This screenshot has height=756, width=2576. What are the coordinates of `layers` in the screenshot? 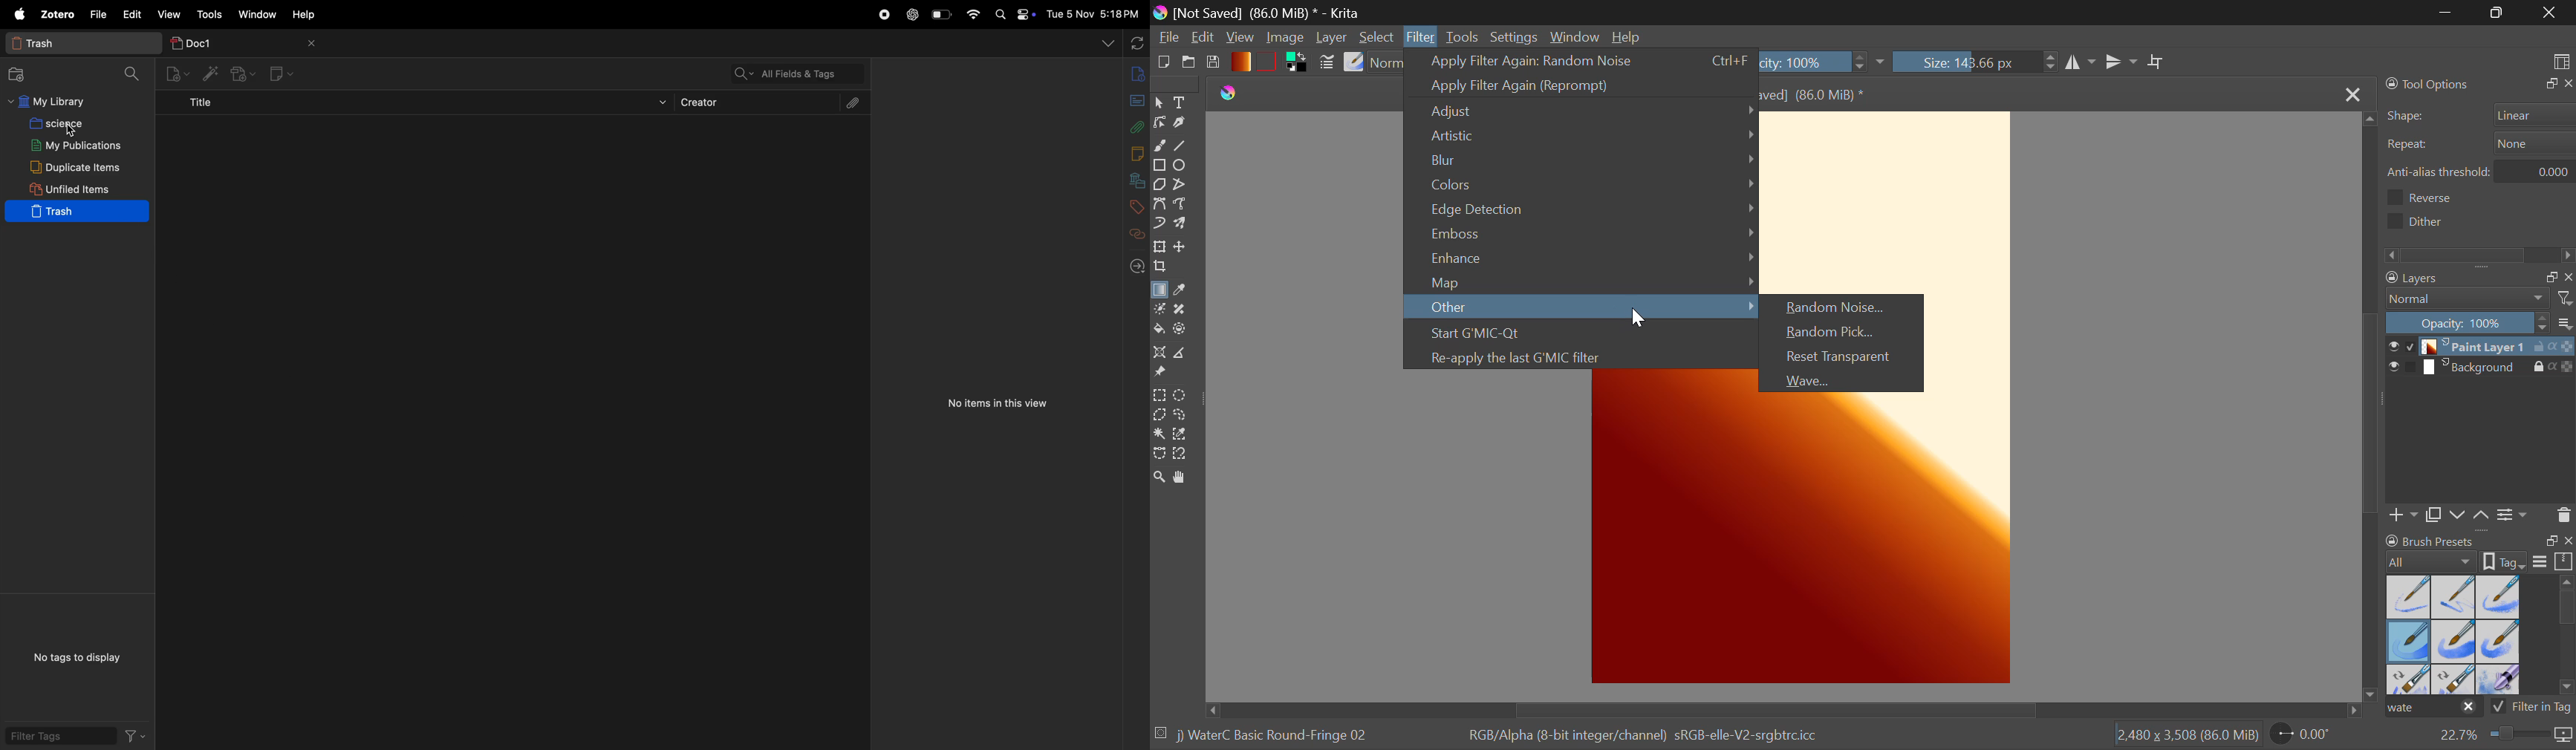 It's located at (2453, 279).